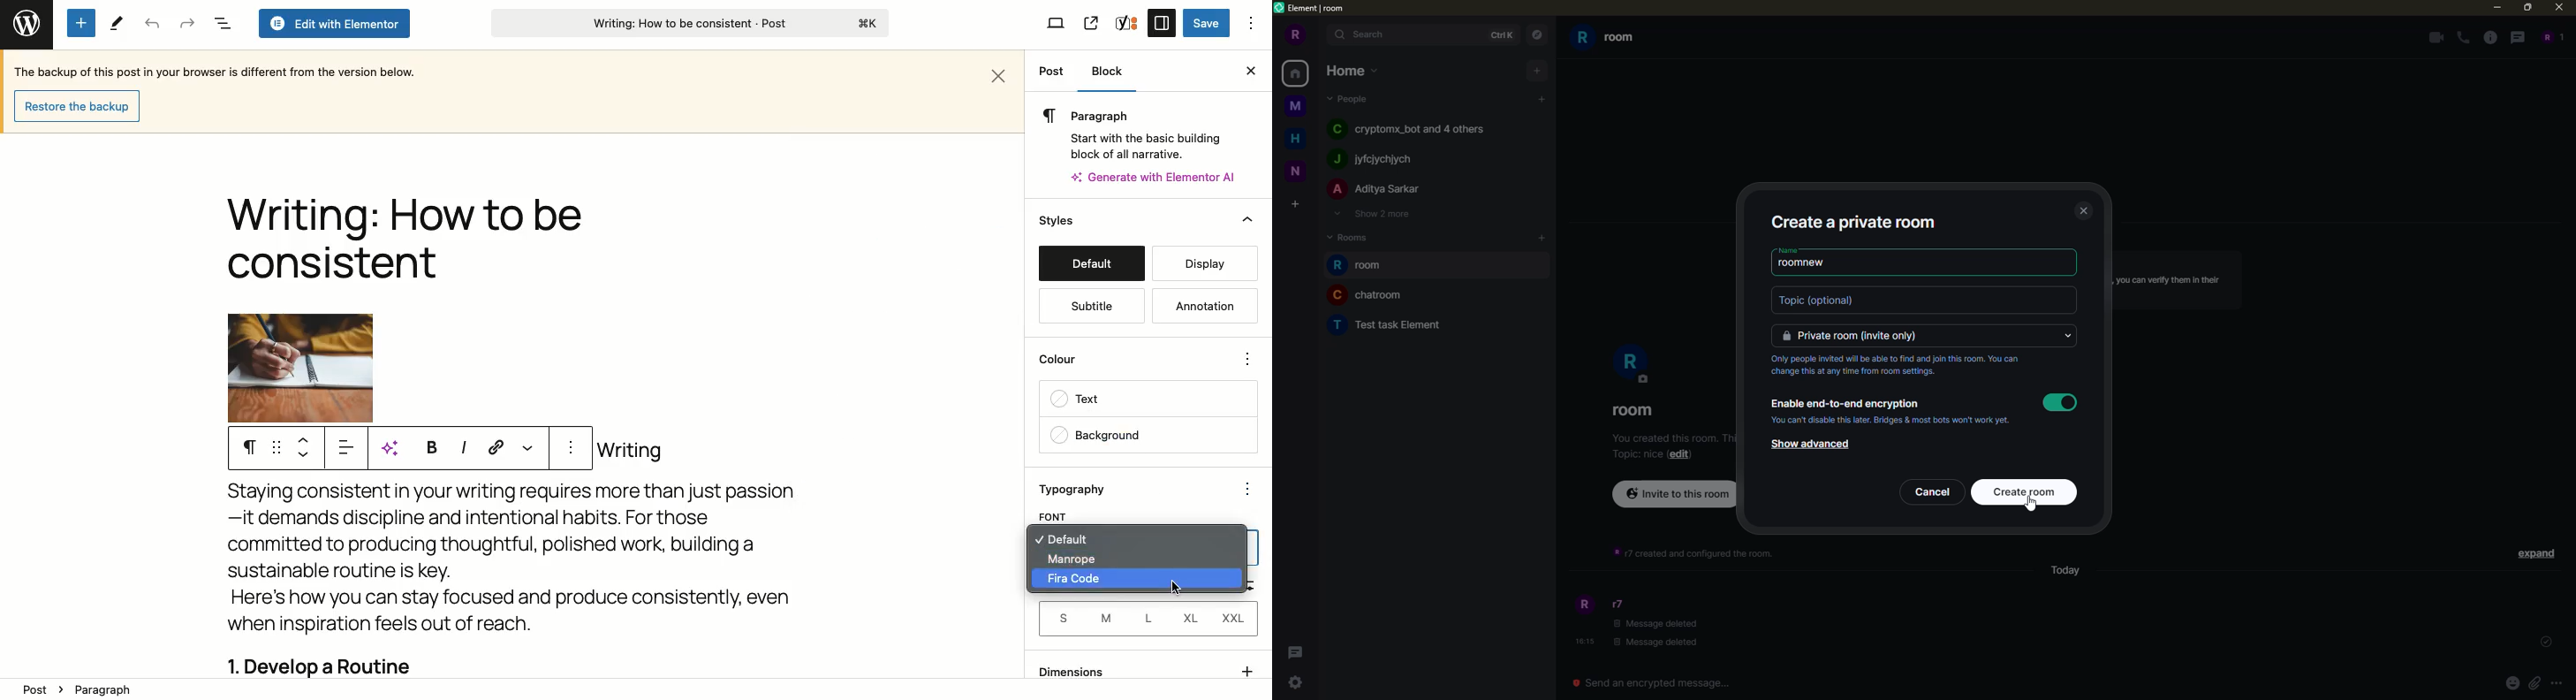 The image size is (2576, 700). Describe the element at coordinates (1135, 115) in the screenshot. I see `Paragraph` at that location.